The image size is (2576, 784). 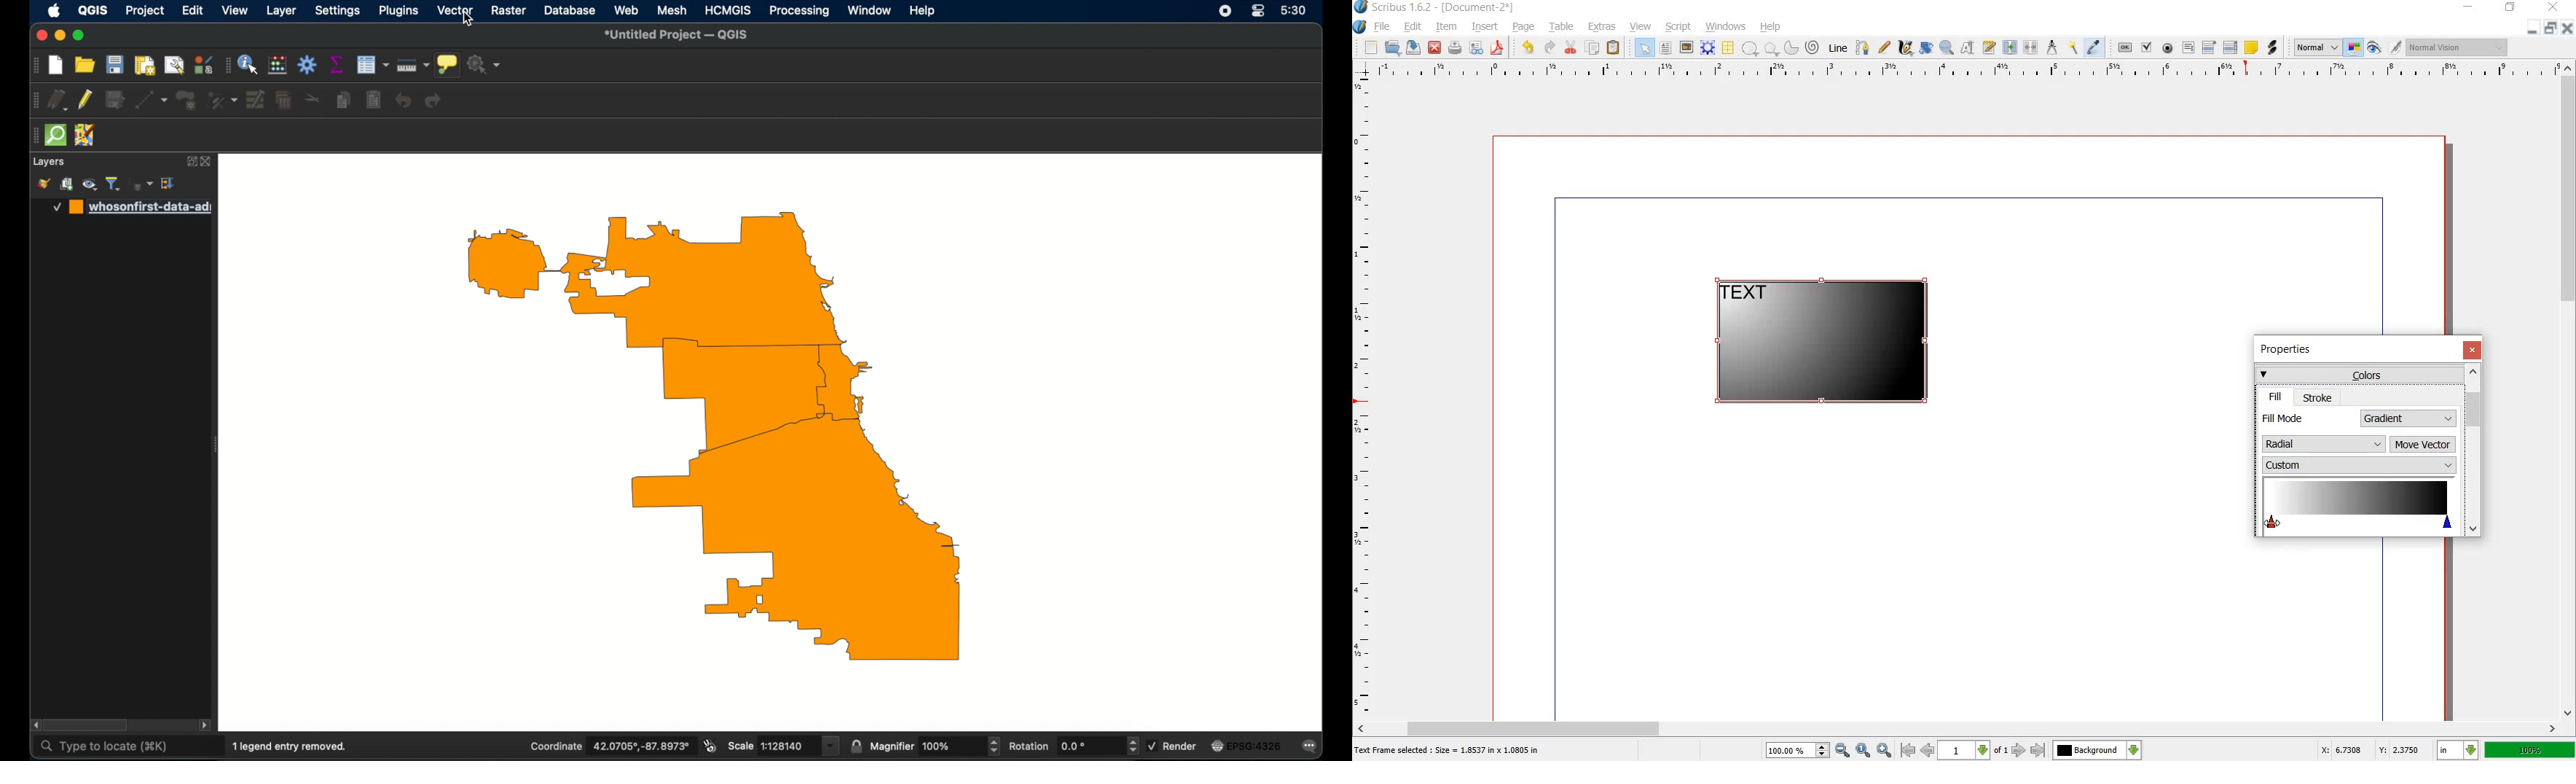 What do you see at coordinates (1384, 27) in the screenshot?
I see `file` at bounding box center [1384, 27].